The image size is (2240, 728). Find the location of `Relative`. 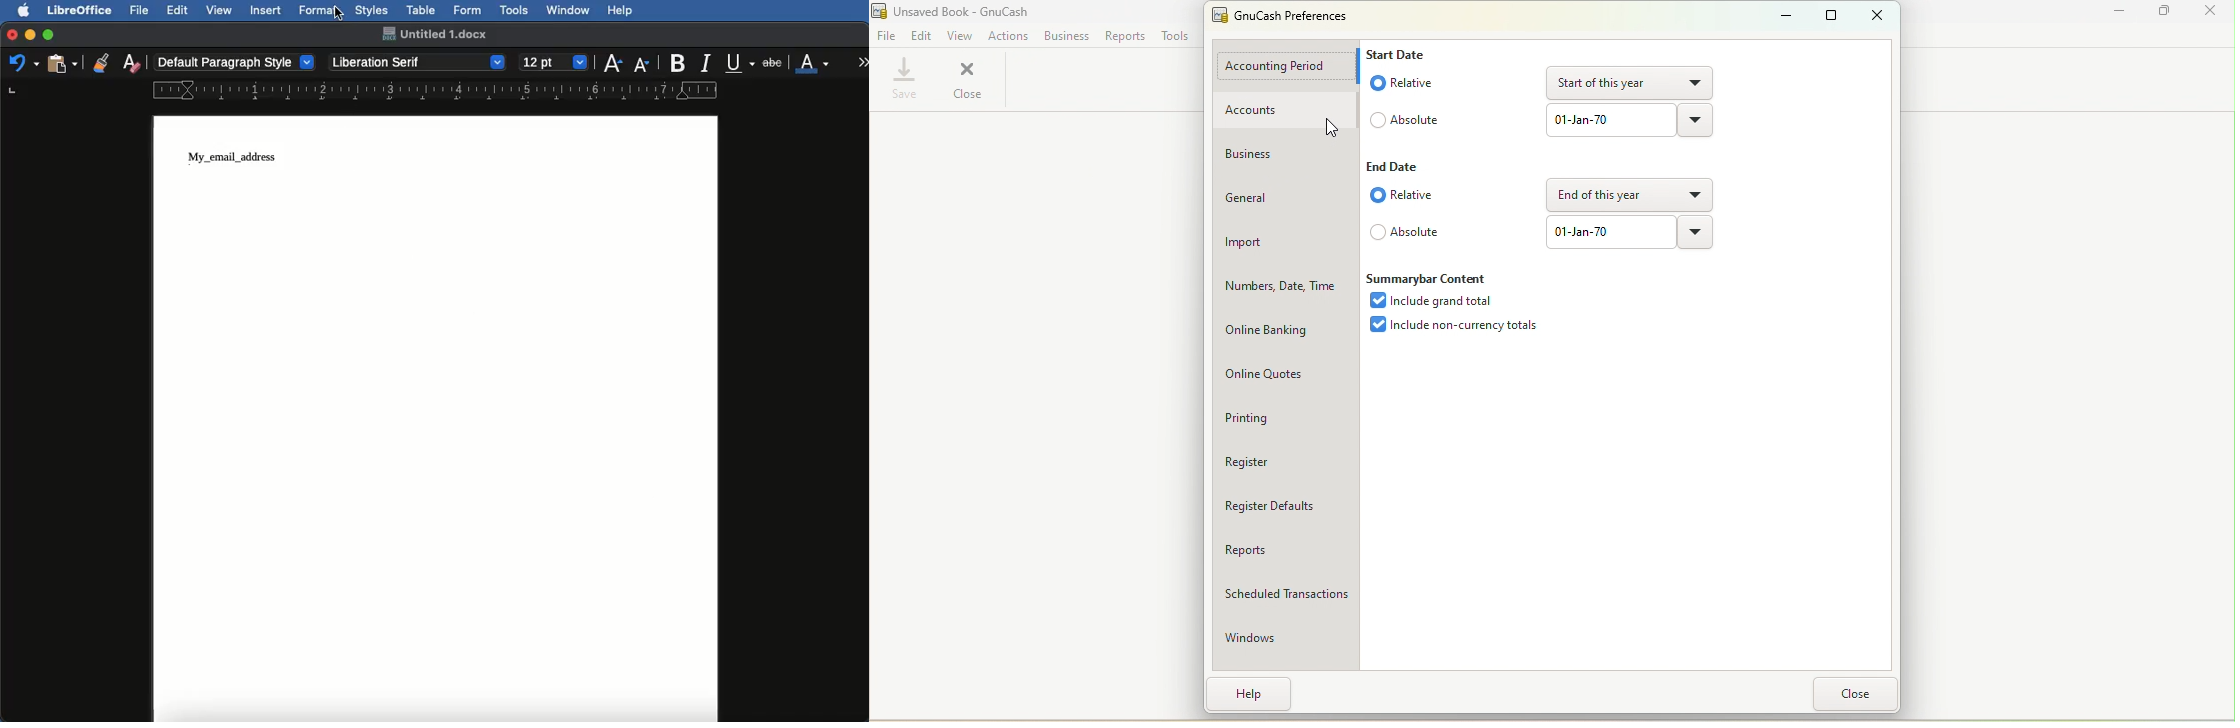

Relative is located at coordinates (1406, 198).